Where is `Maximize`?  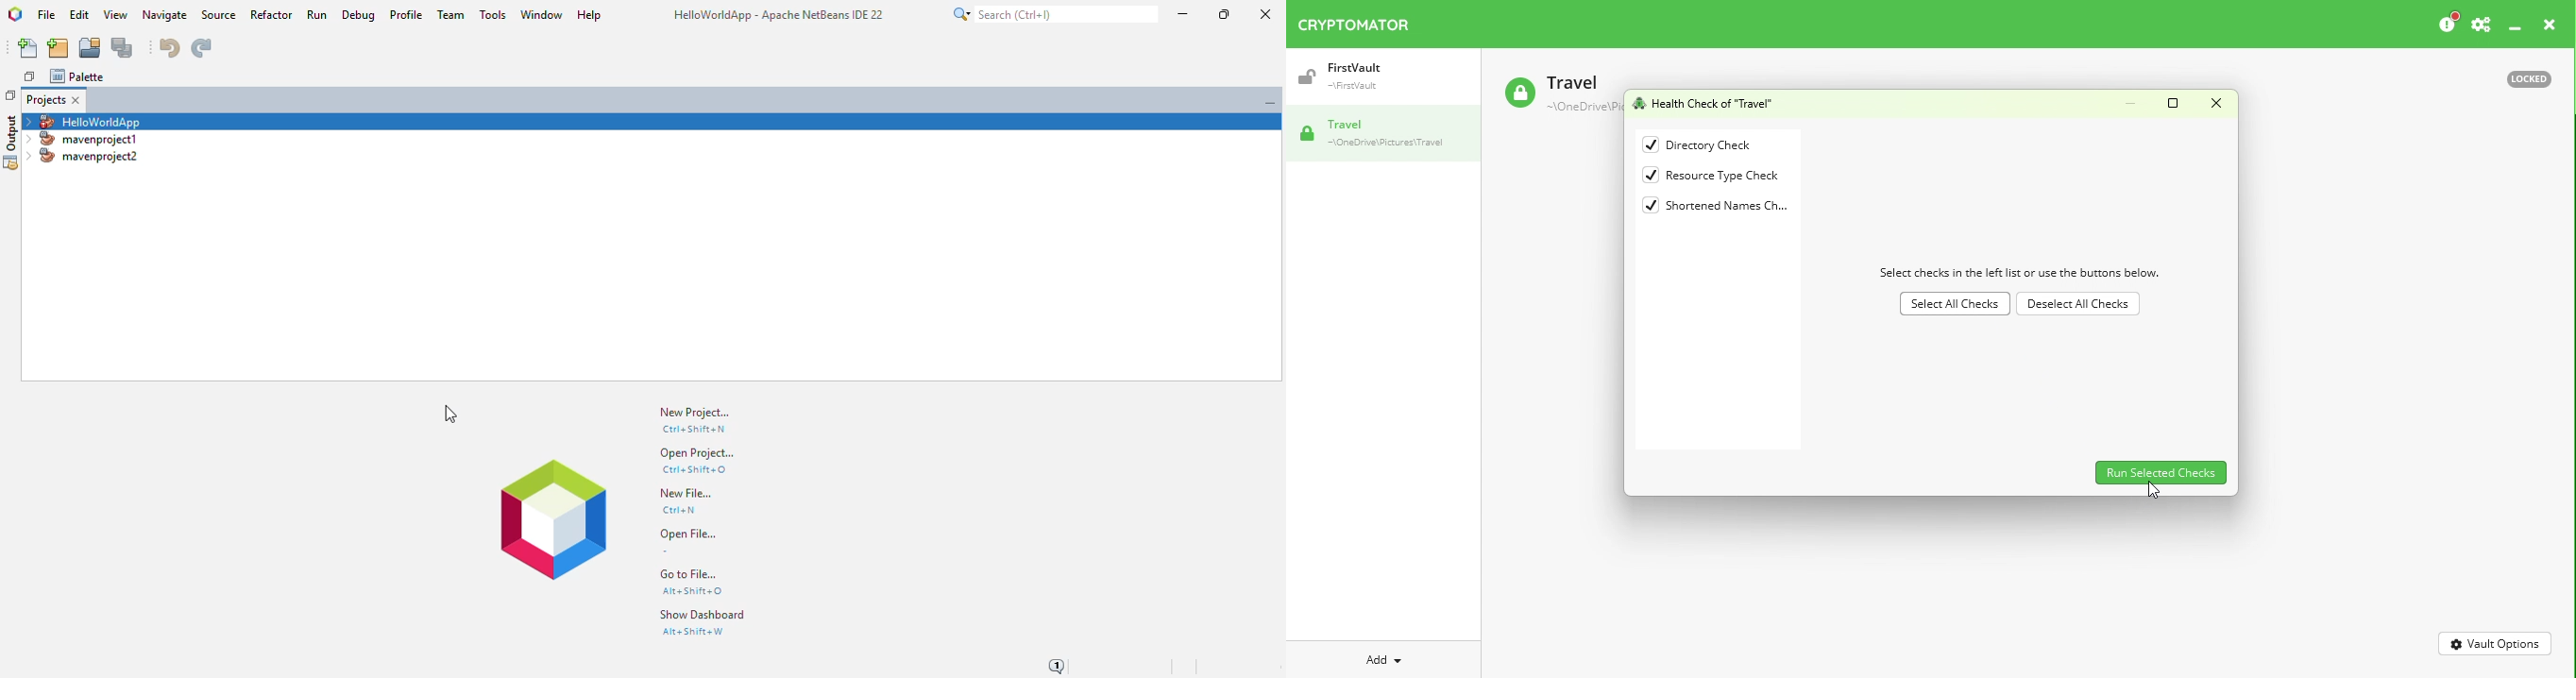 Maximize is located at coordinates (2174, 102).